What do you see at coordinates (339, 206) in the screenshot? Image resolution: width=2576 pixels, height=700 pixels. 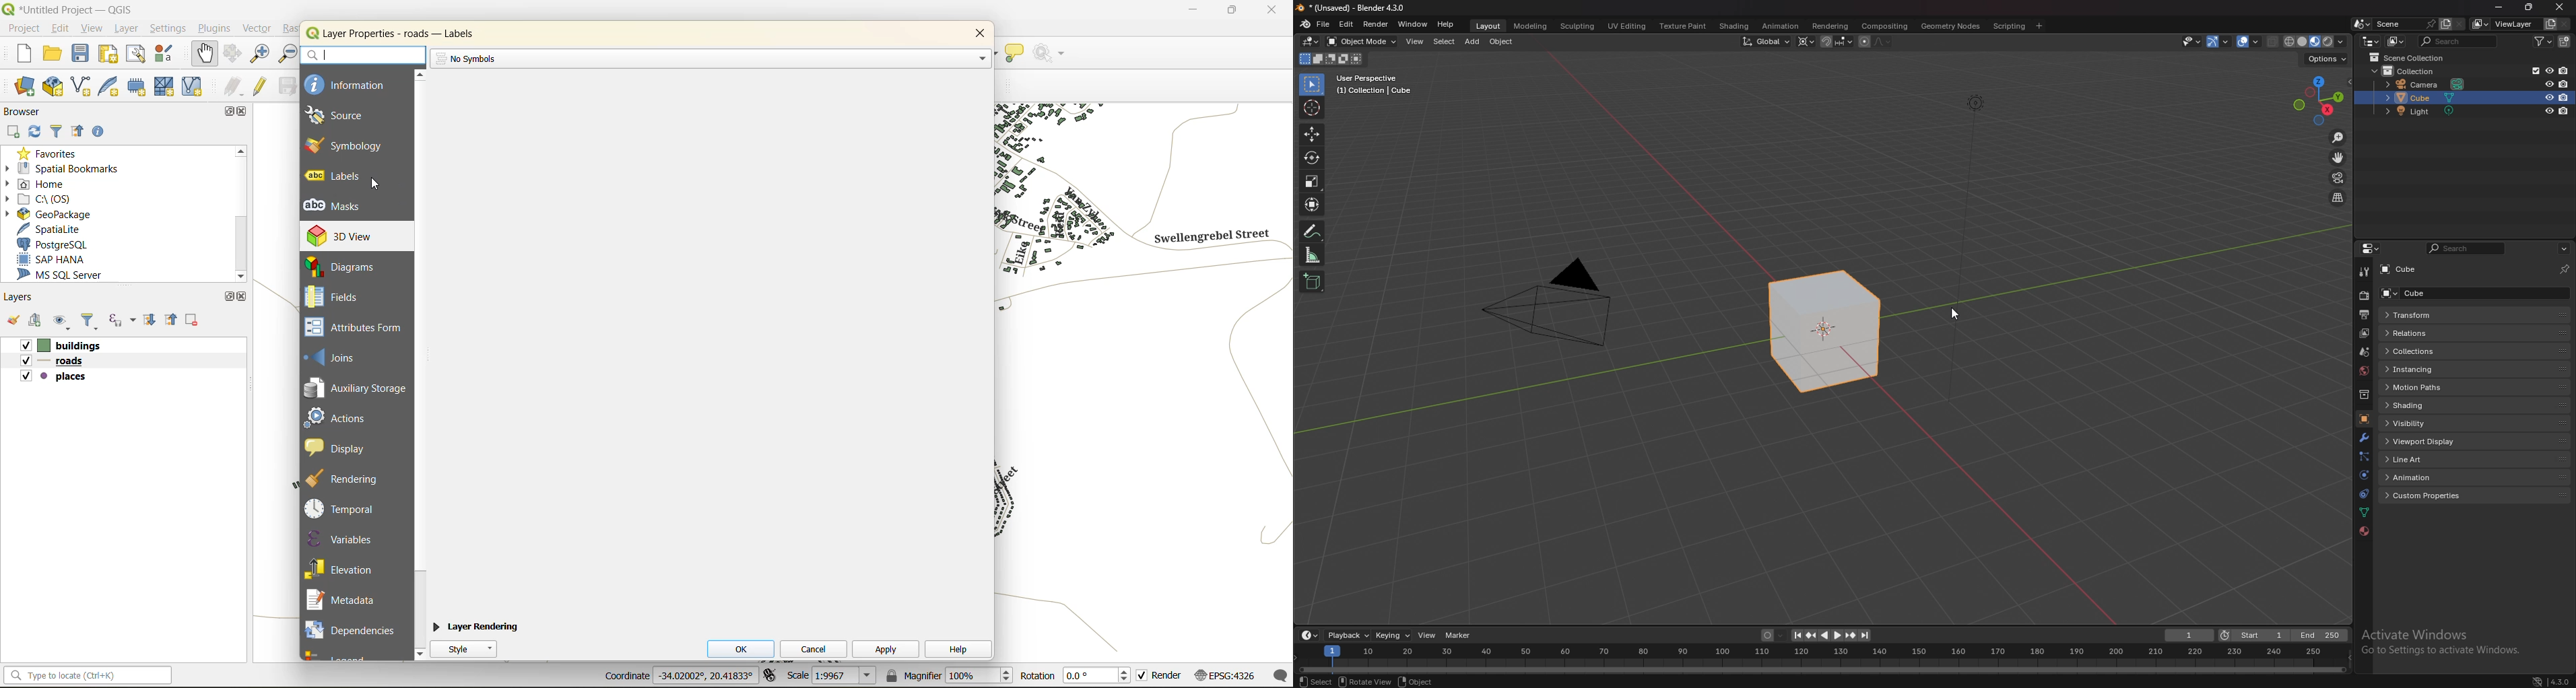 I see `masks` at bounding box center [339, 206].